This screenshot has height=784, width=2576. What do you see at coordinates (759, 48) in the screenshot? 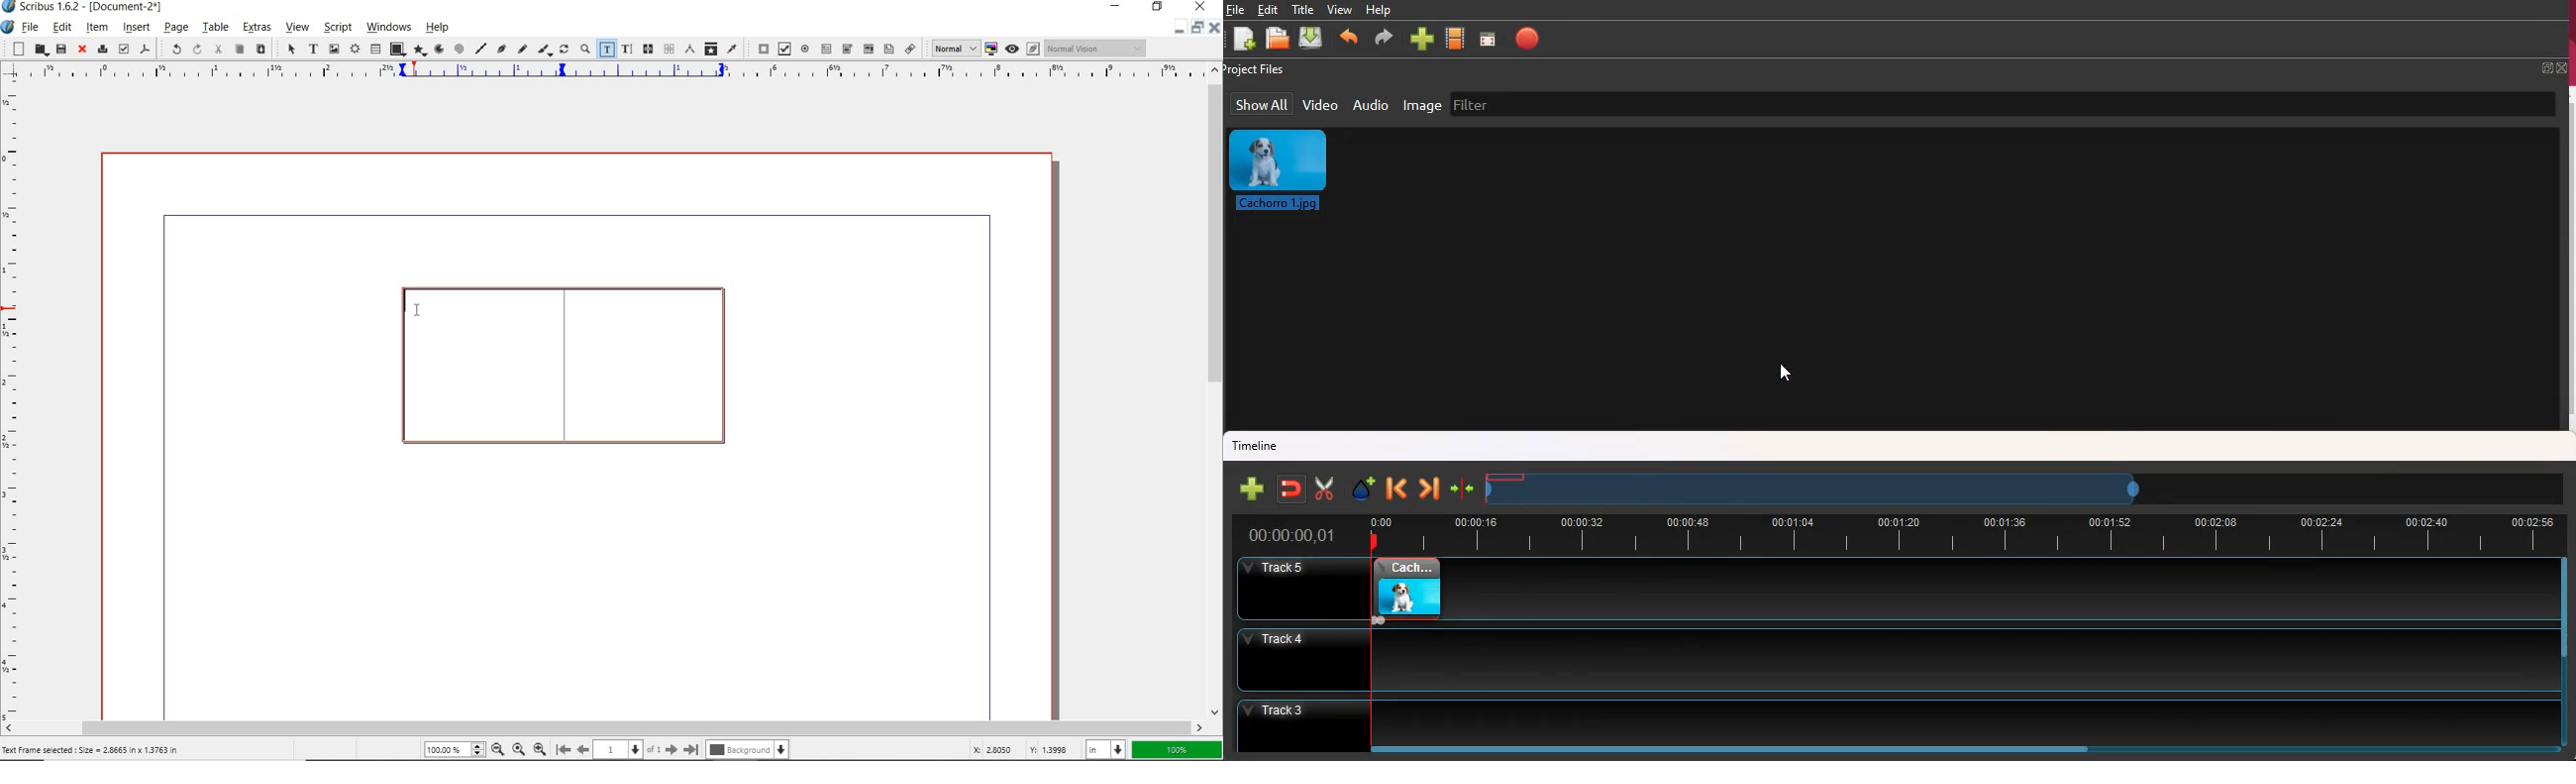
I see `pdf push button` at bounding box center [759, 48].